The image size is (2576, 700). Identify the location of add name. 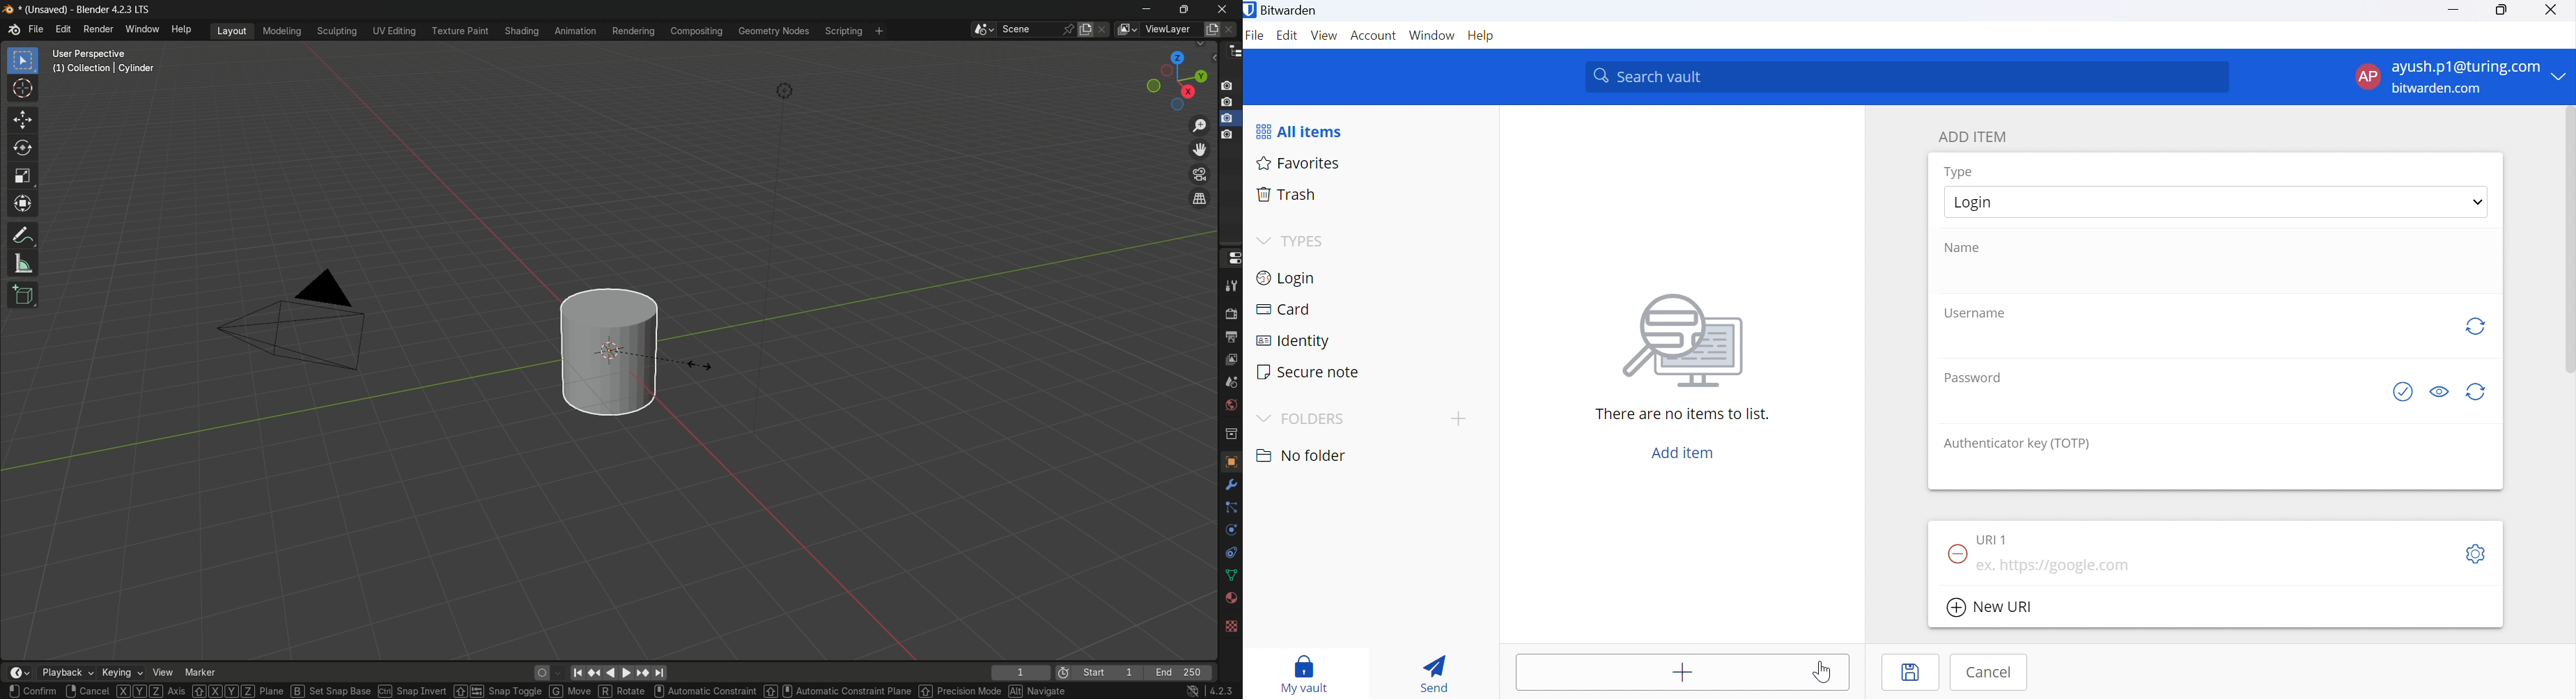
(2214, 275).